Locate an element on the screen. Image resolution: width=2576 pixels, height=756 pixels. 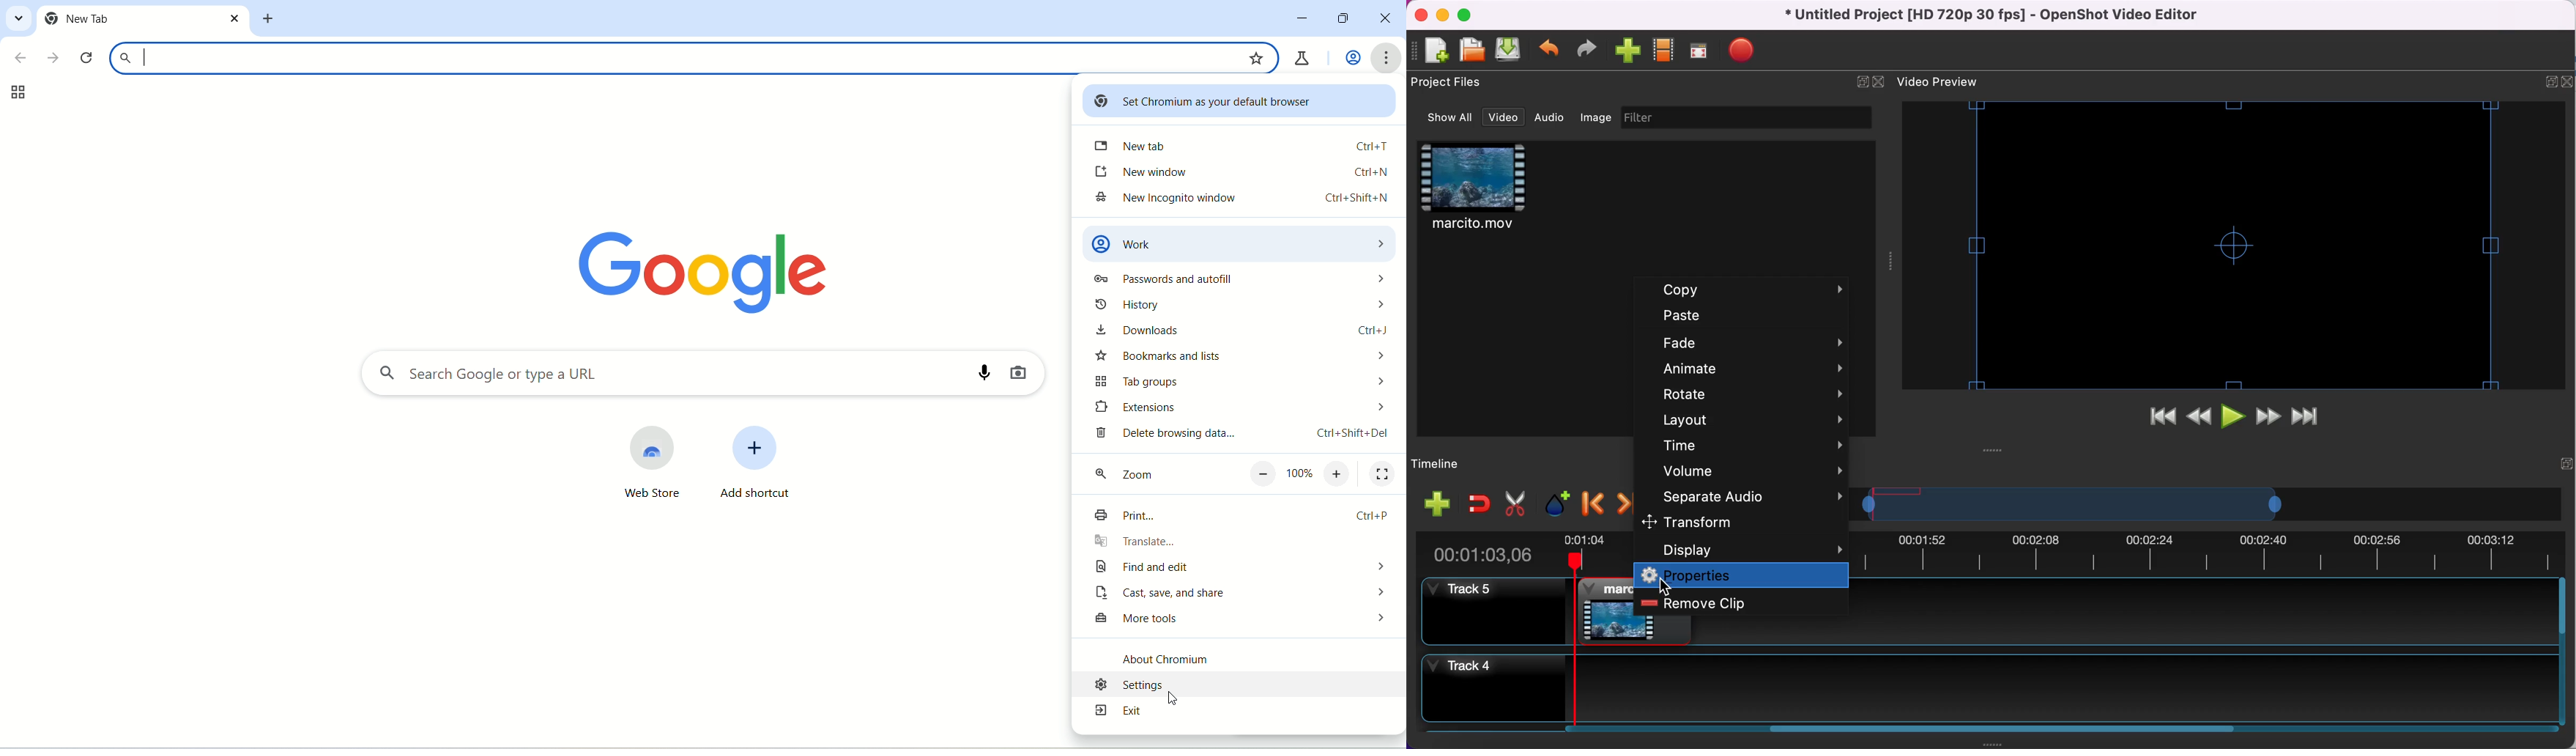
jump to end is located at coordinates (2304, 417).